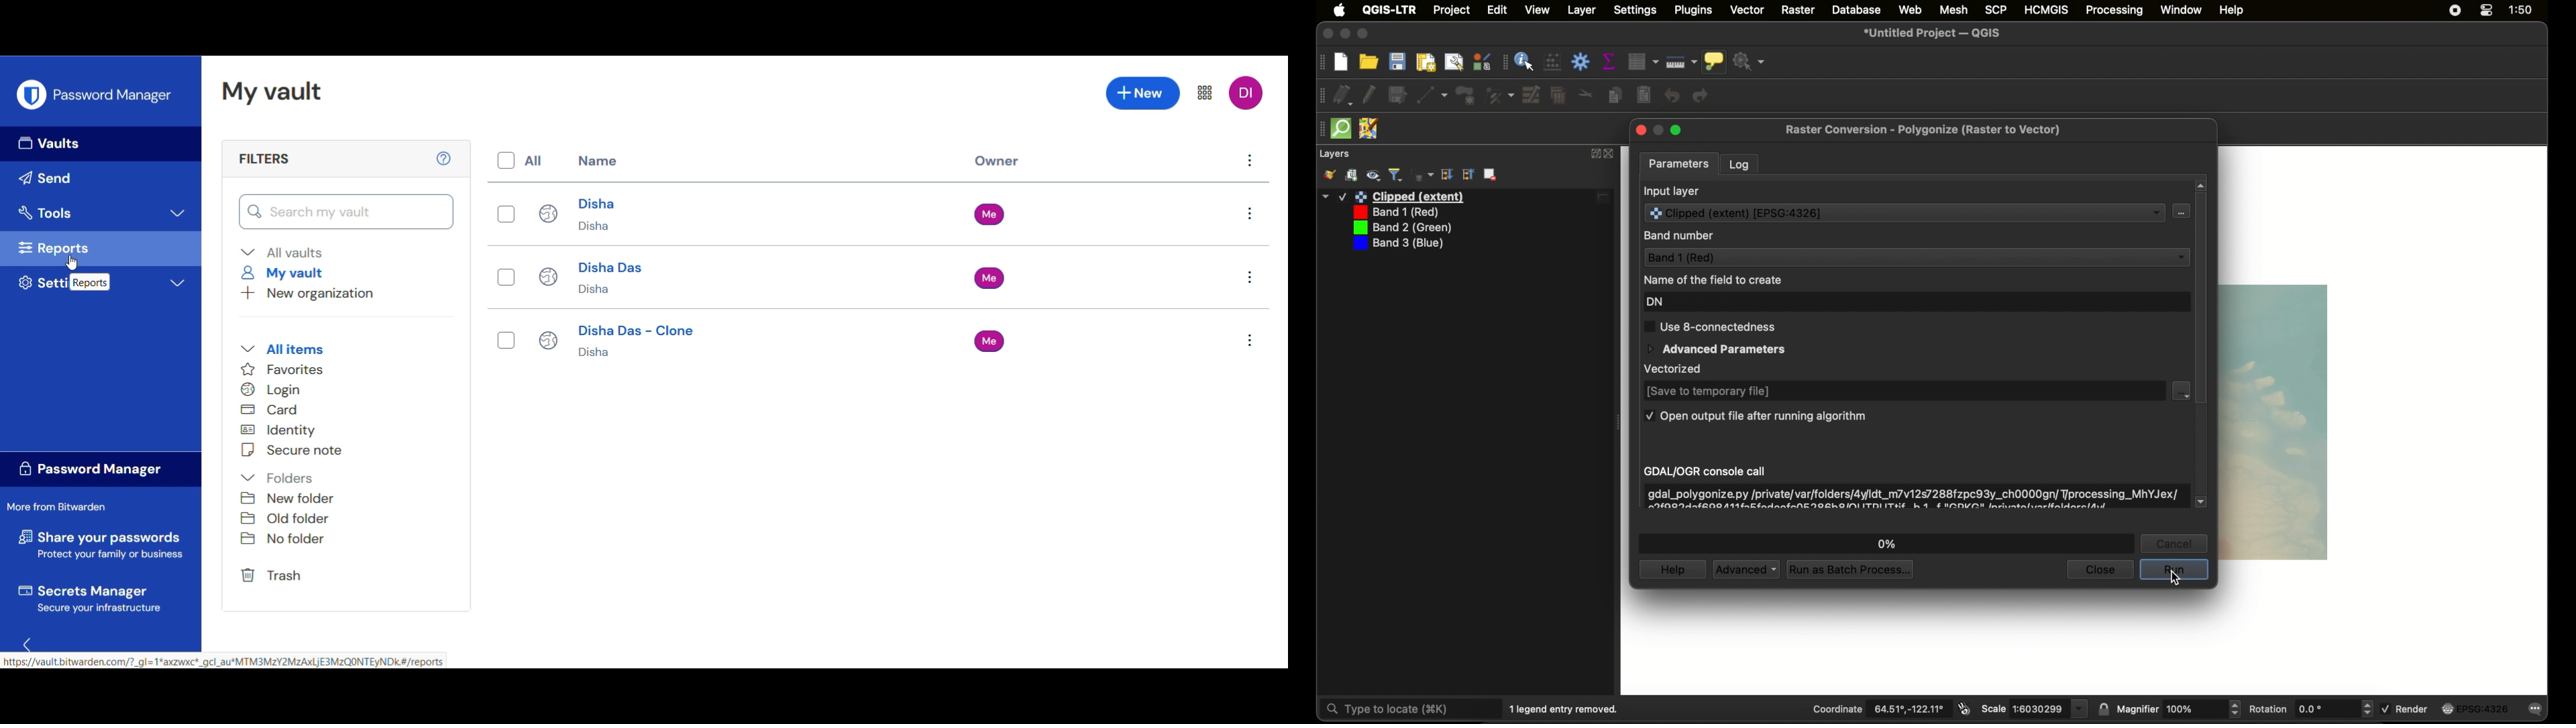  What do you see at coordinates (989, 342) in the screenshot?
I see `disha das close login entry owner` at bounding box center [989, 342].